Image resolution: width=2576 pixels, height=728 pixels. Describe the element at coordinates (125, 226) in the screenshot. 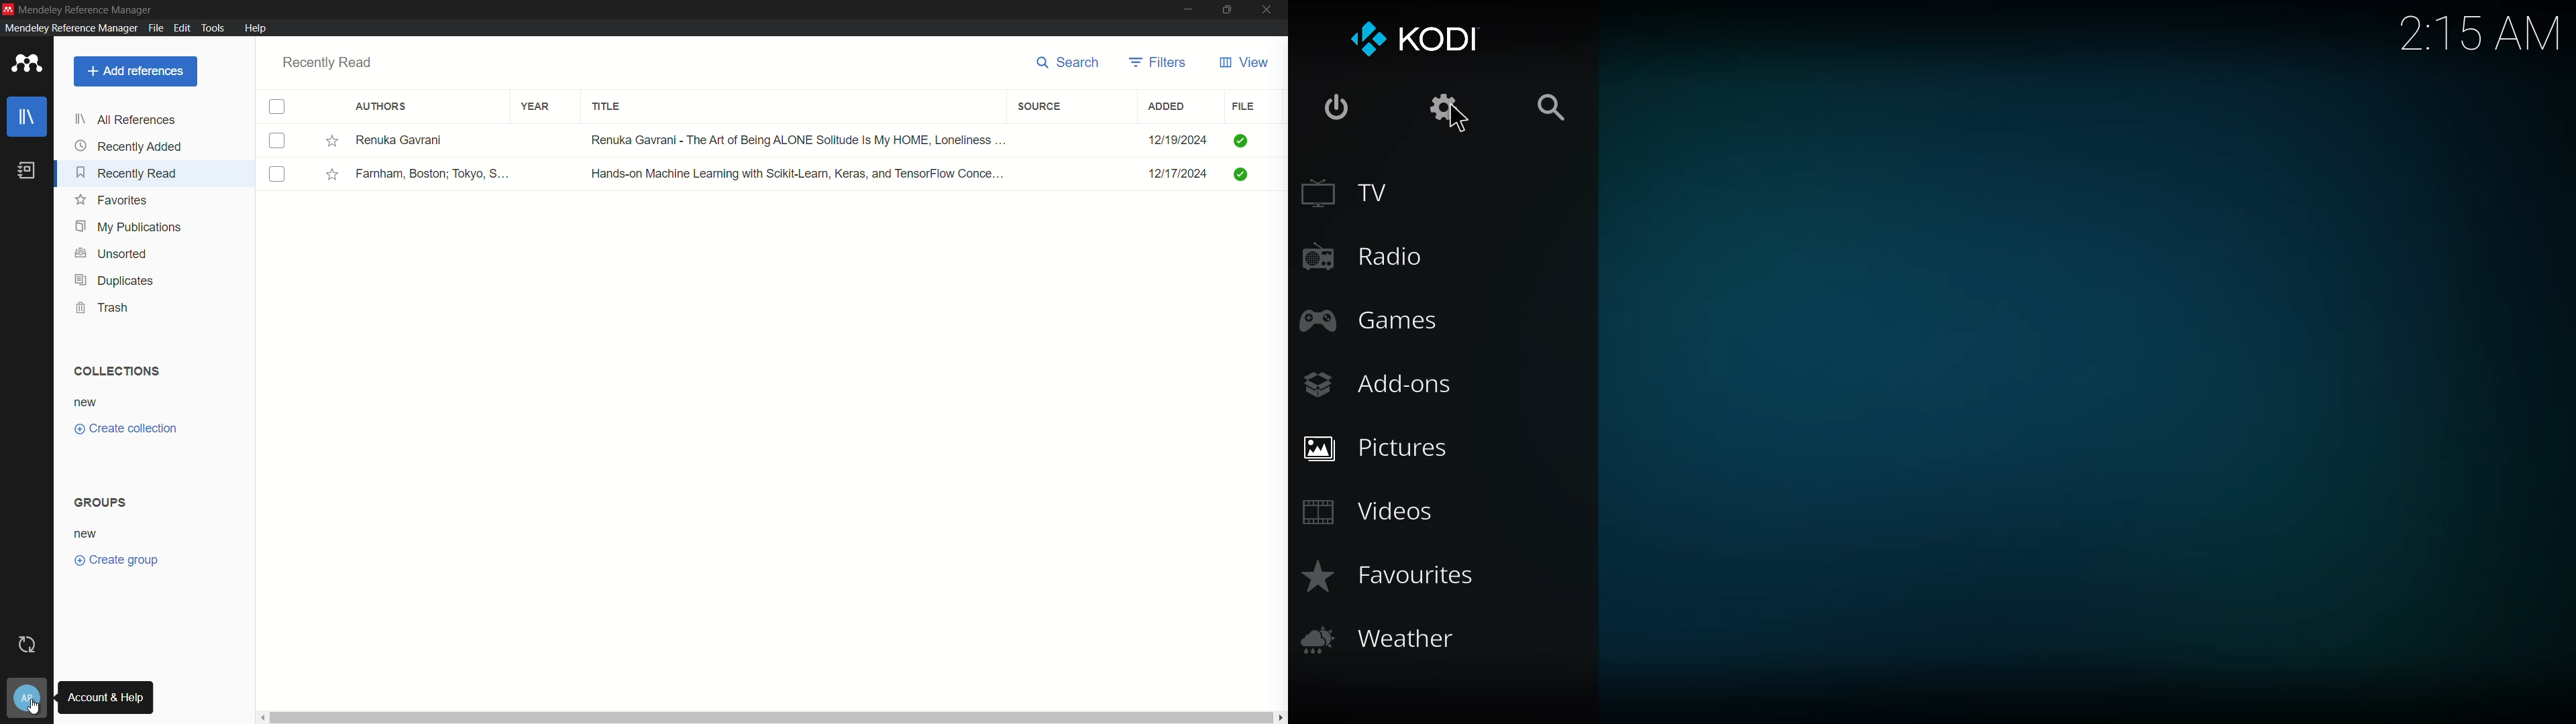

I see `my publication` at that location.